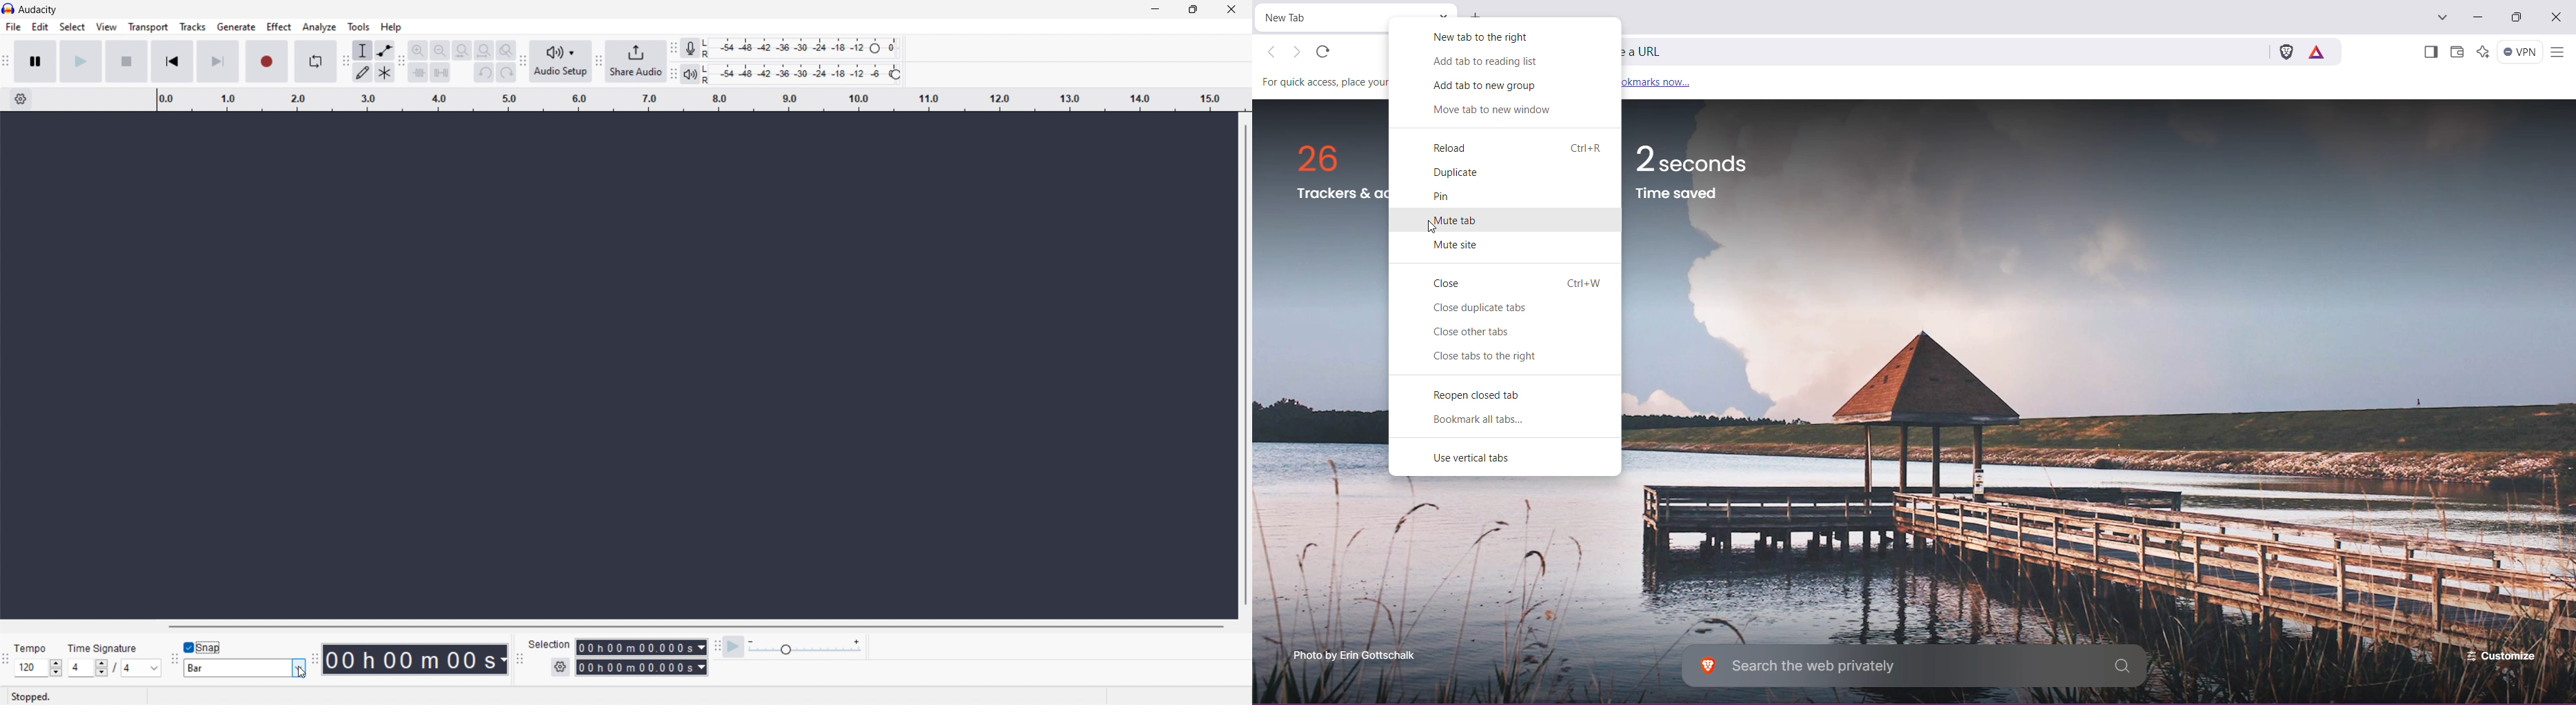 This screenshot has width=2576, height=728. Describe the element at coordinates (35, 61) in the screenshot. I see `pause` at that location.